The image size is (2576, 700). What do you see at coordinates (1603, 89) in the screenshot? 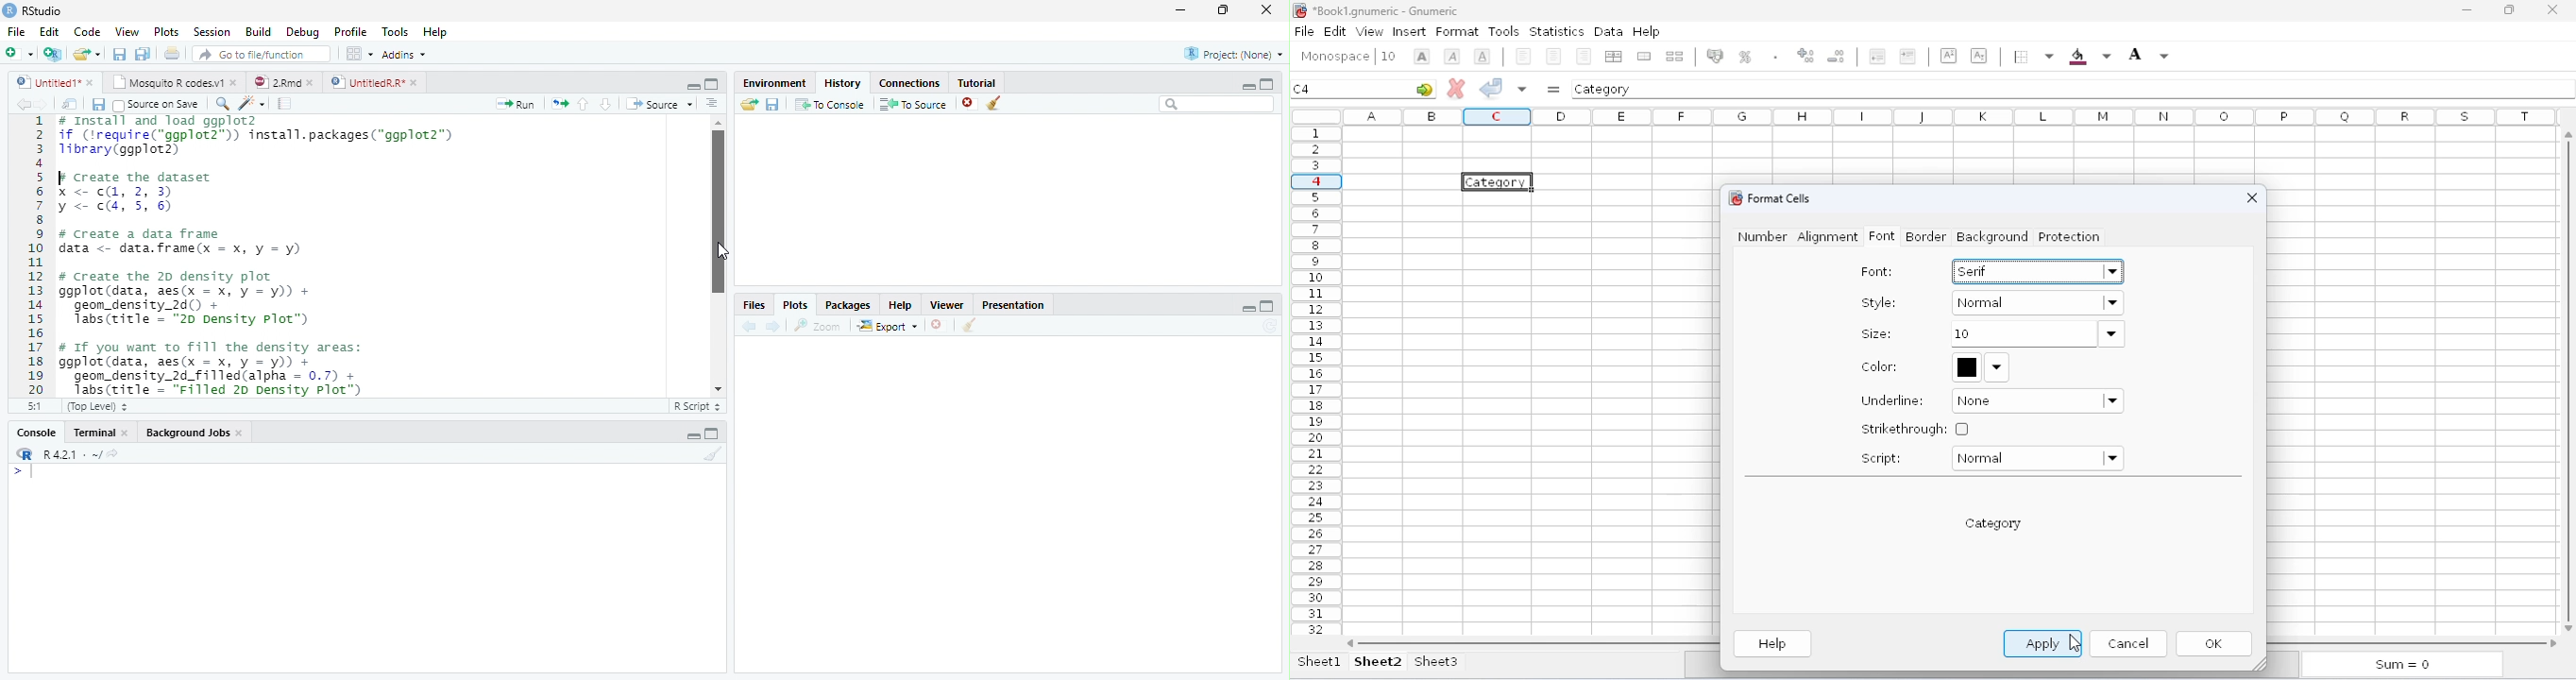
I see `category` at bounding box center [1603, 89].